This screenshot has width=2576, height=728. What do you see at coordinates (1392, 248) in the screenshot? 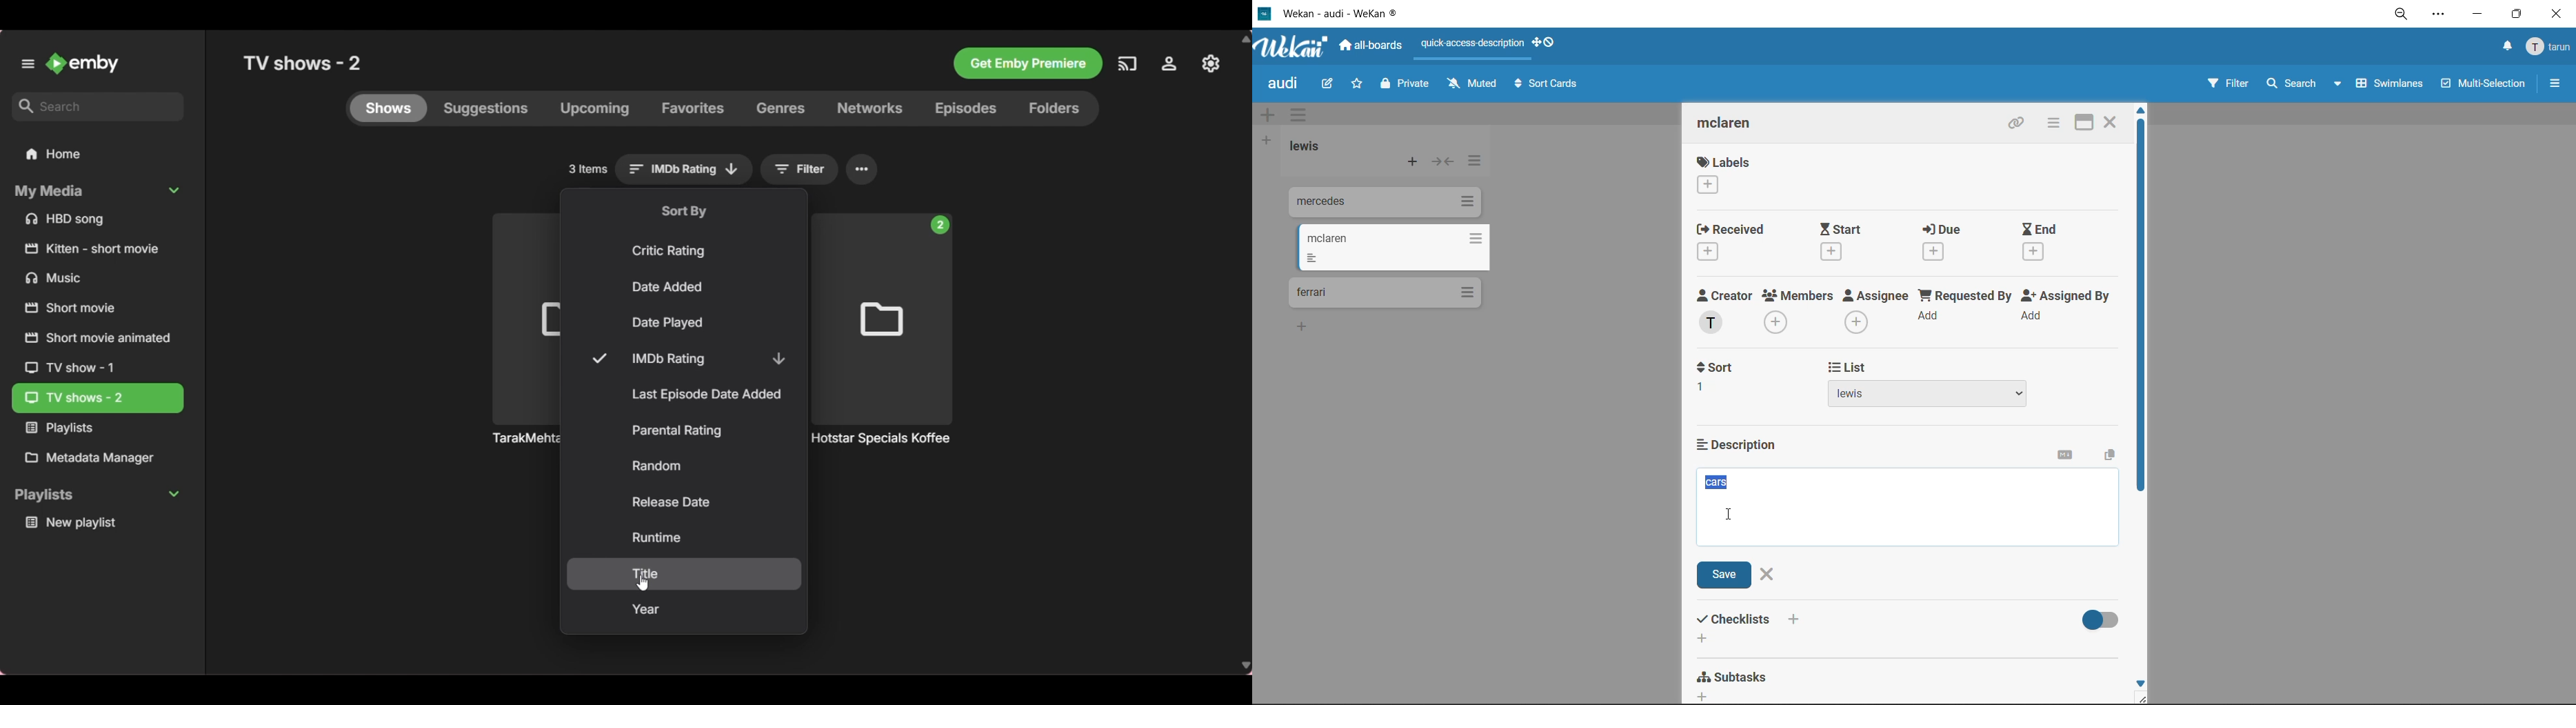
I see `cards` at bounding box center [1392, 248].